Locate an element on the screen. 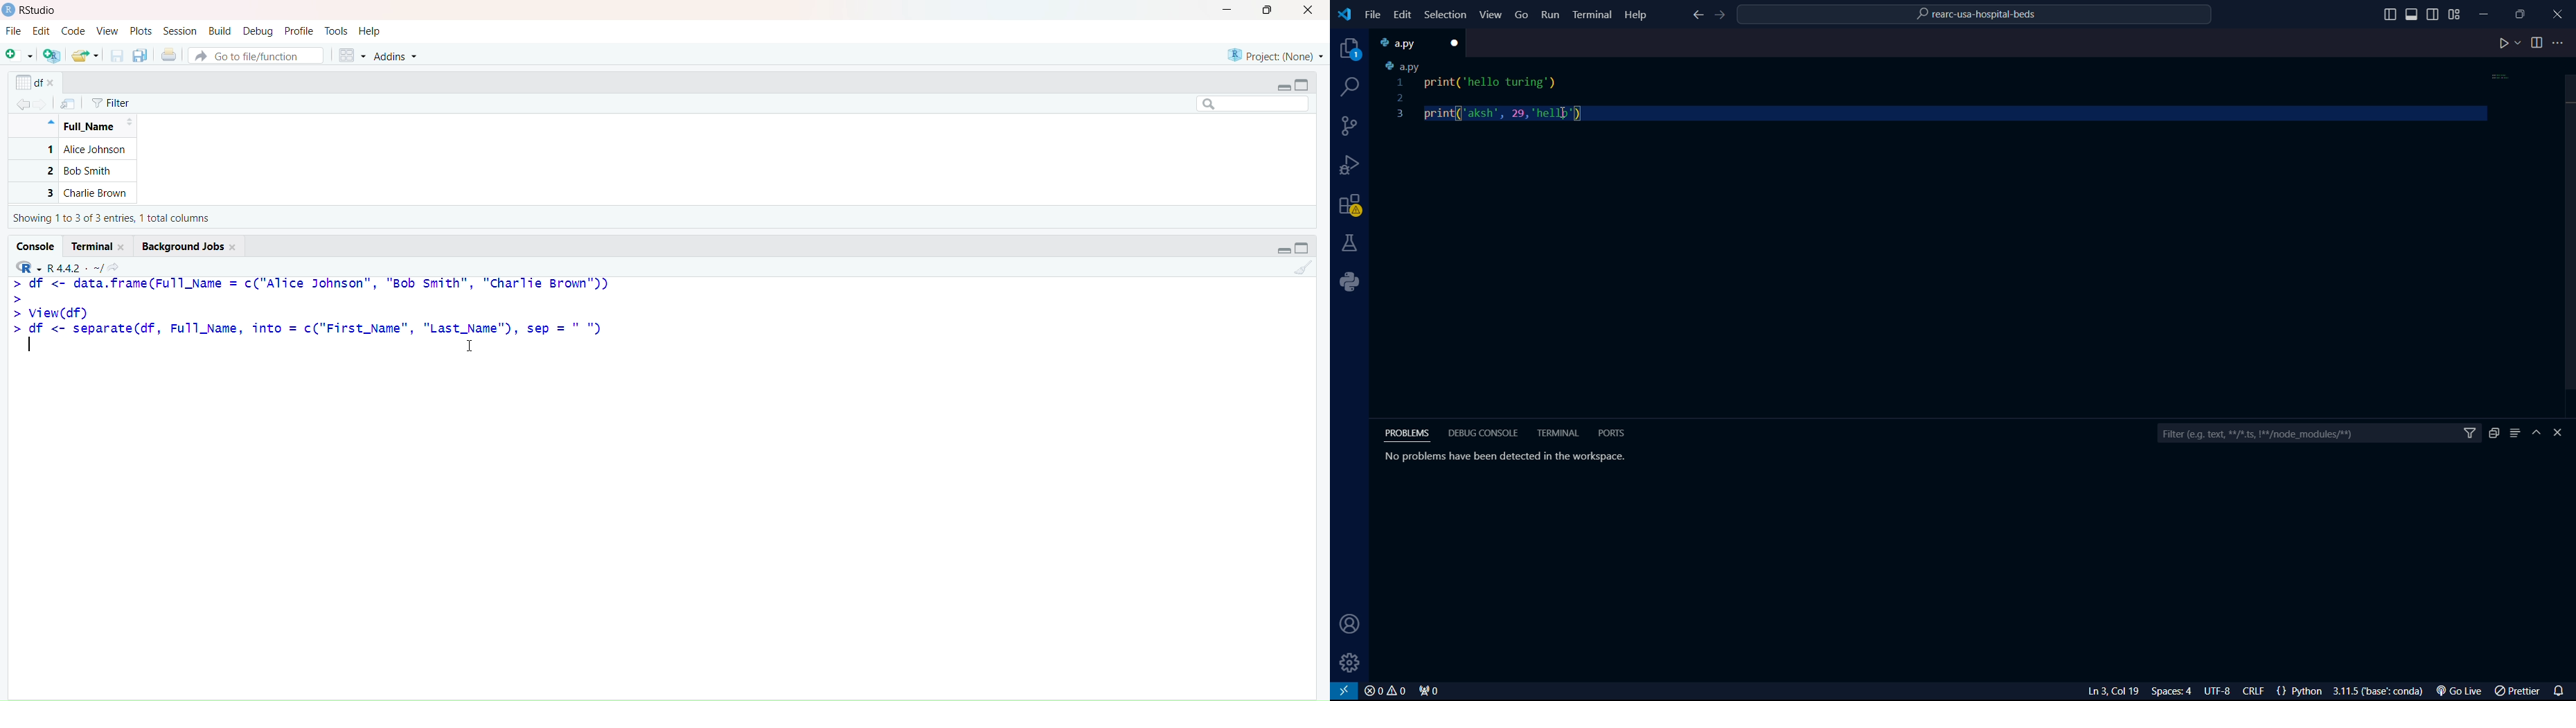 The image size is (2576, 728). Profile is located at coordinates (299, 31).